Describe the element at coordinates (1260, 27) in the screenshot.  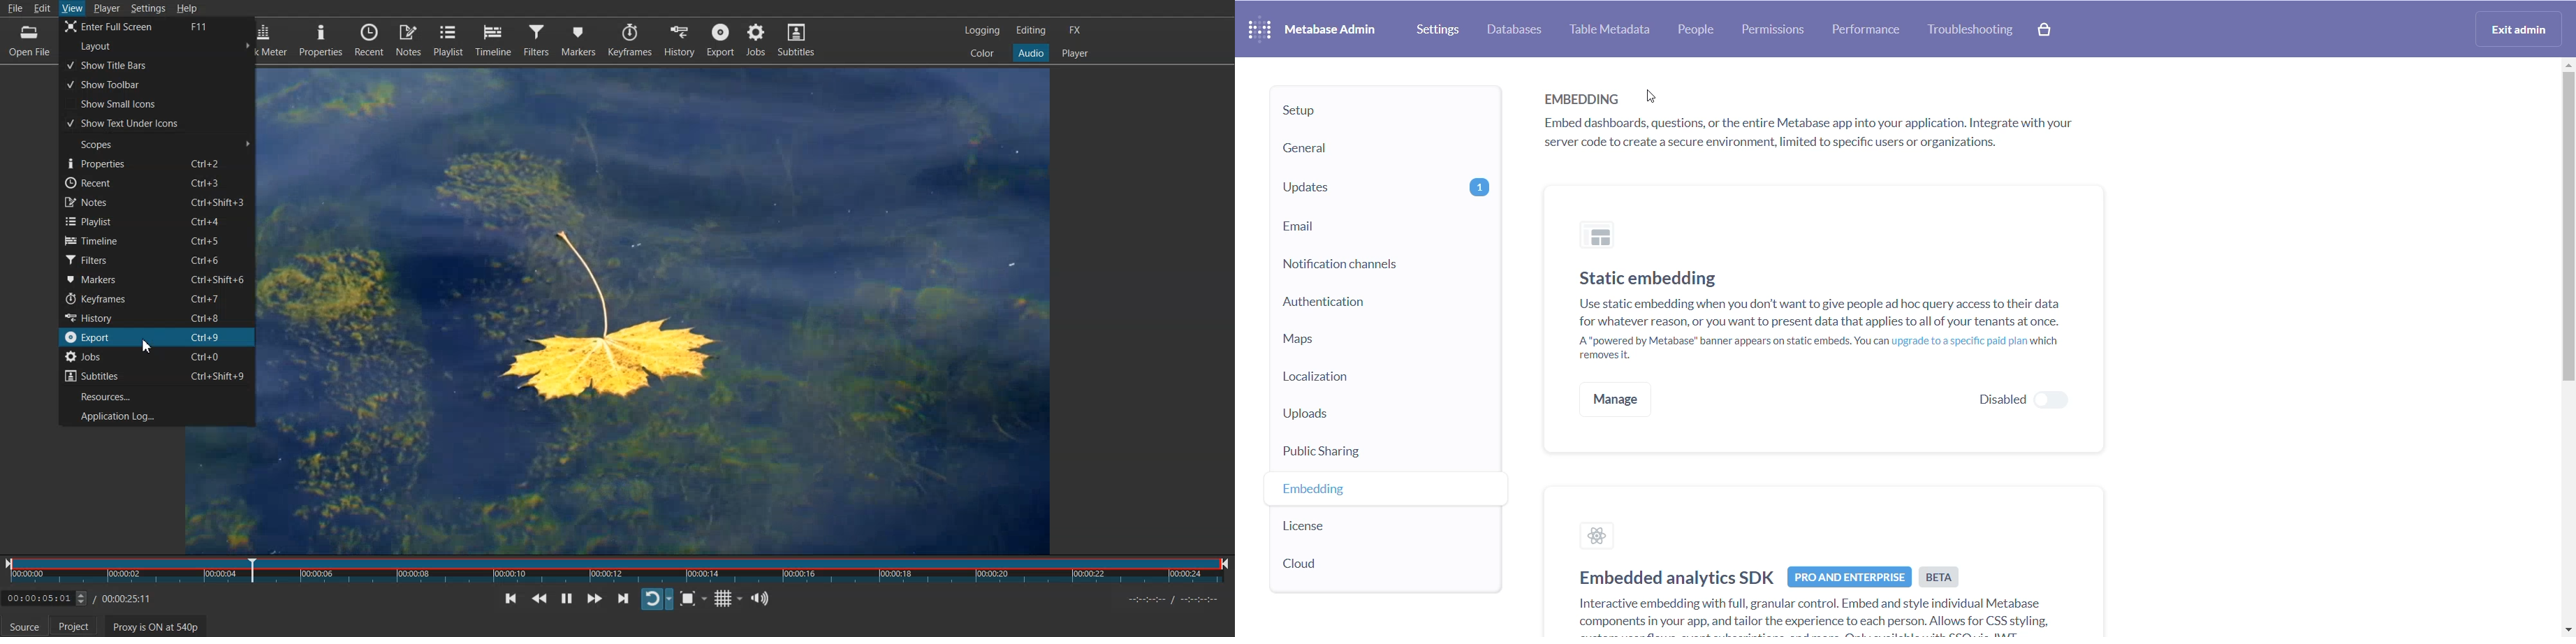
I see `logo` at that location.